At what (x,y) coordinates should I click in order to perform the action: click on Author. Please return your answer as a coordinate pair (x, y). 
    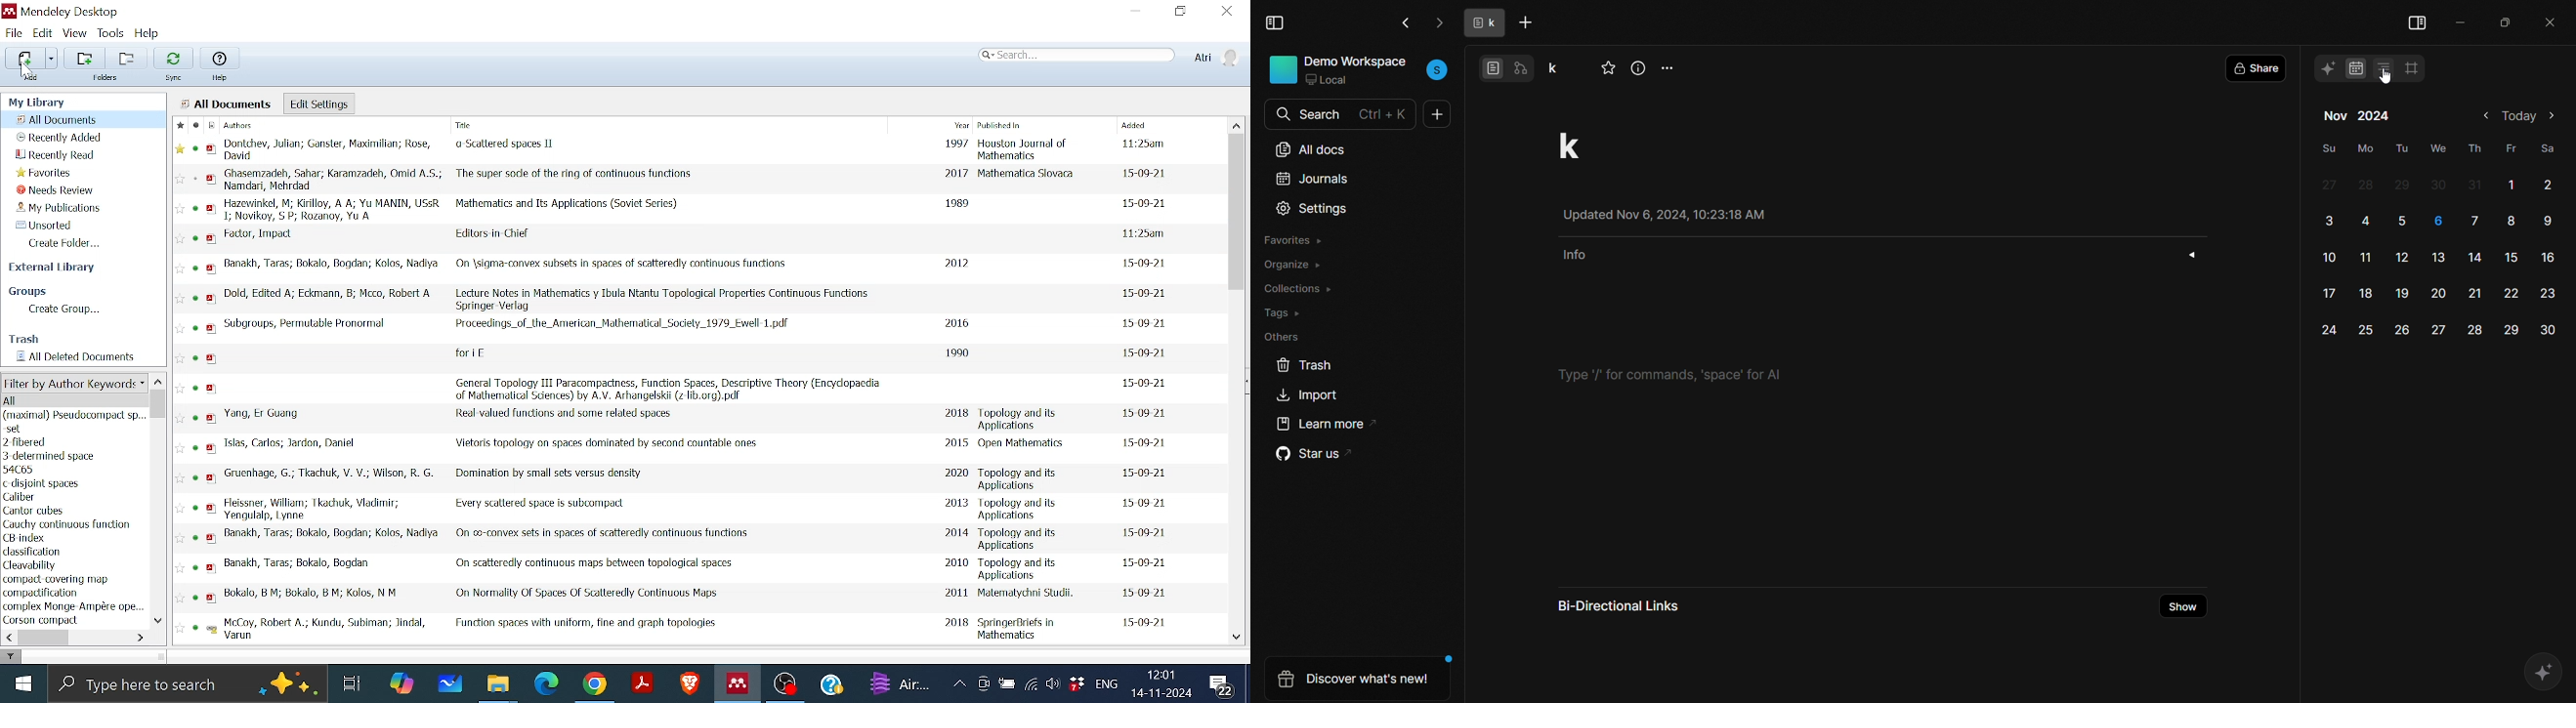
    Looking at the image, I should click on (320, 509).